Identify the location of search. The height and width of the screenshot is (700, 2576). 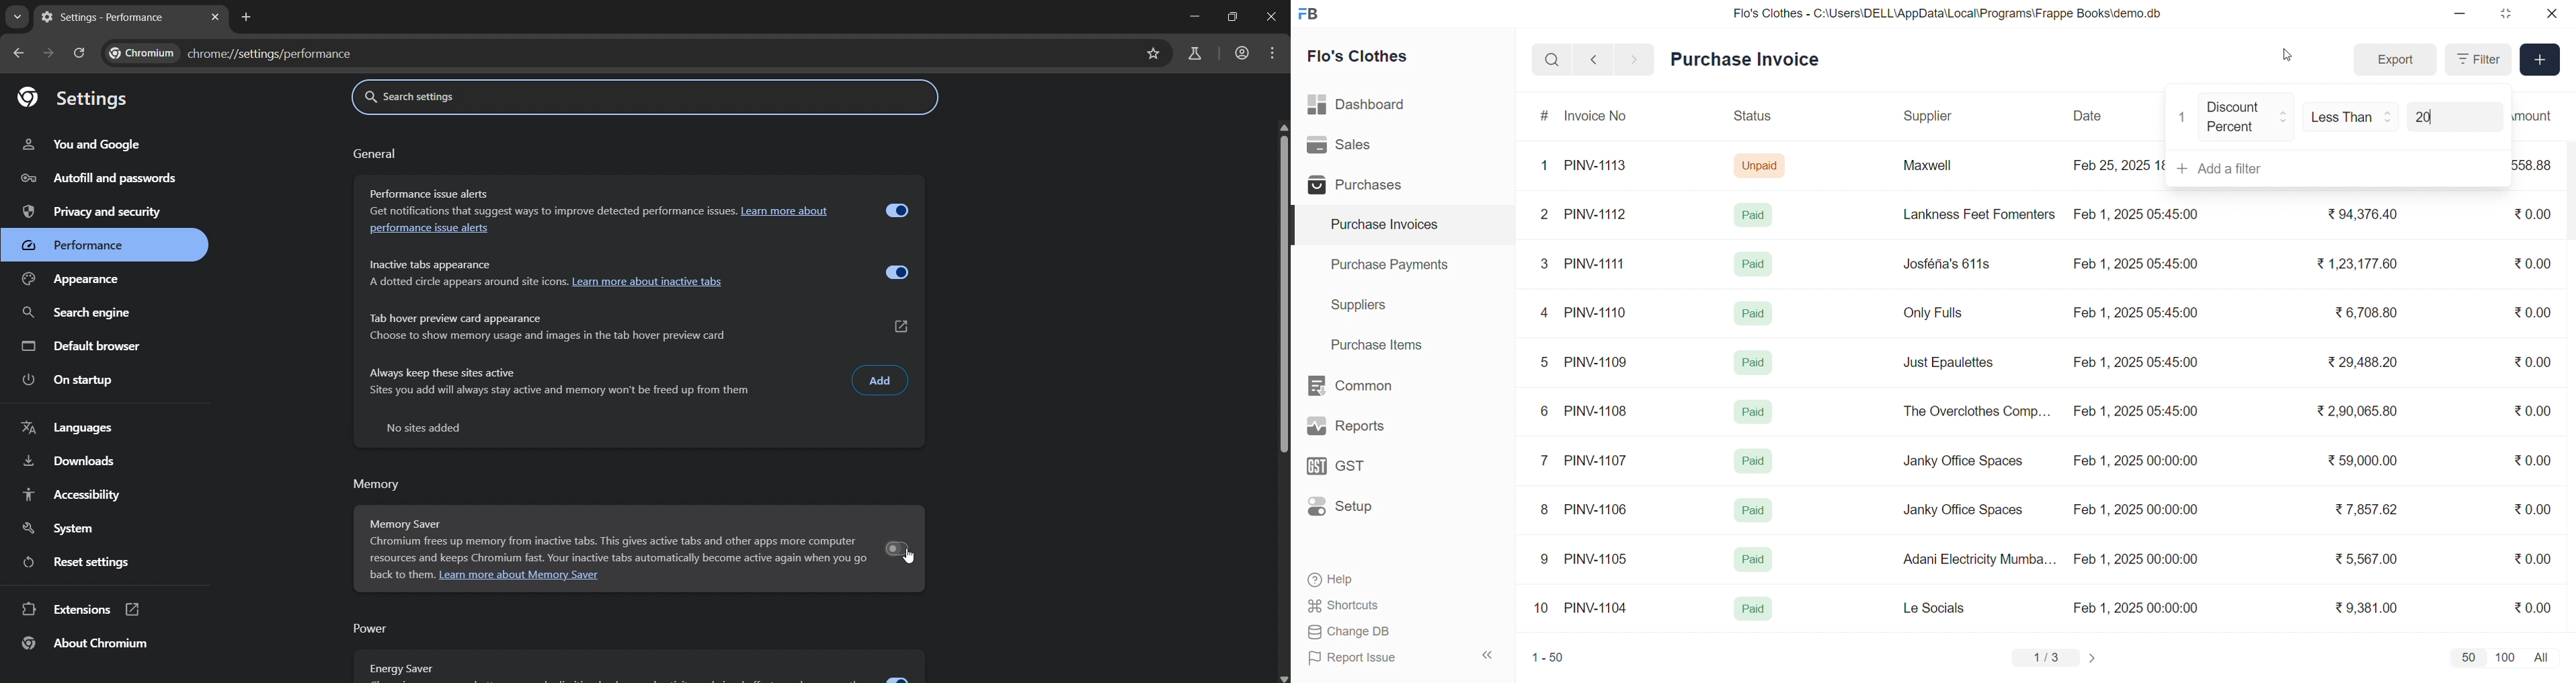
(1552, 60).